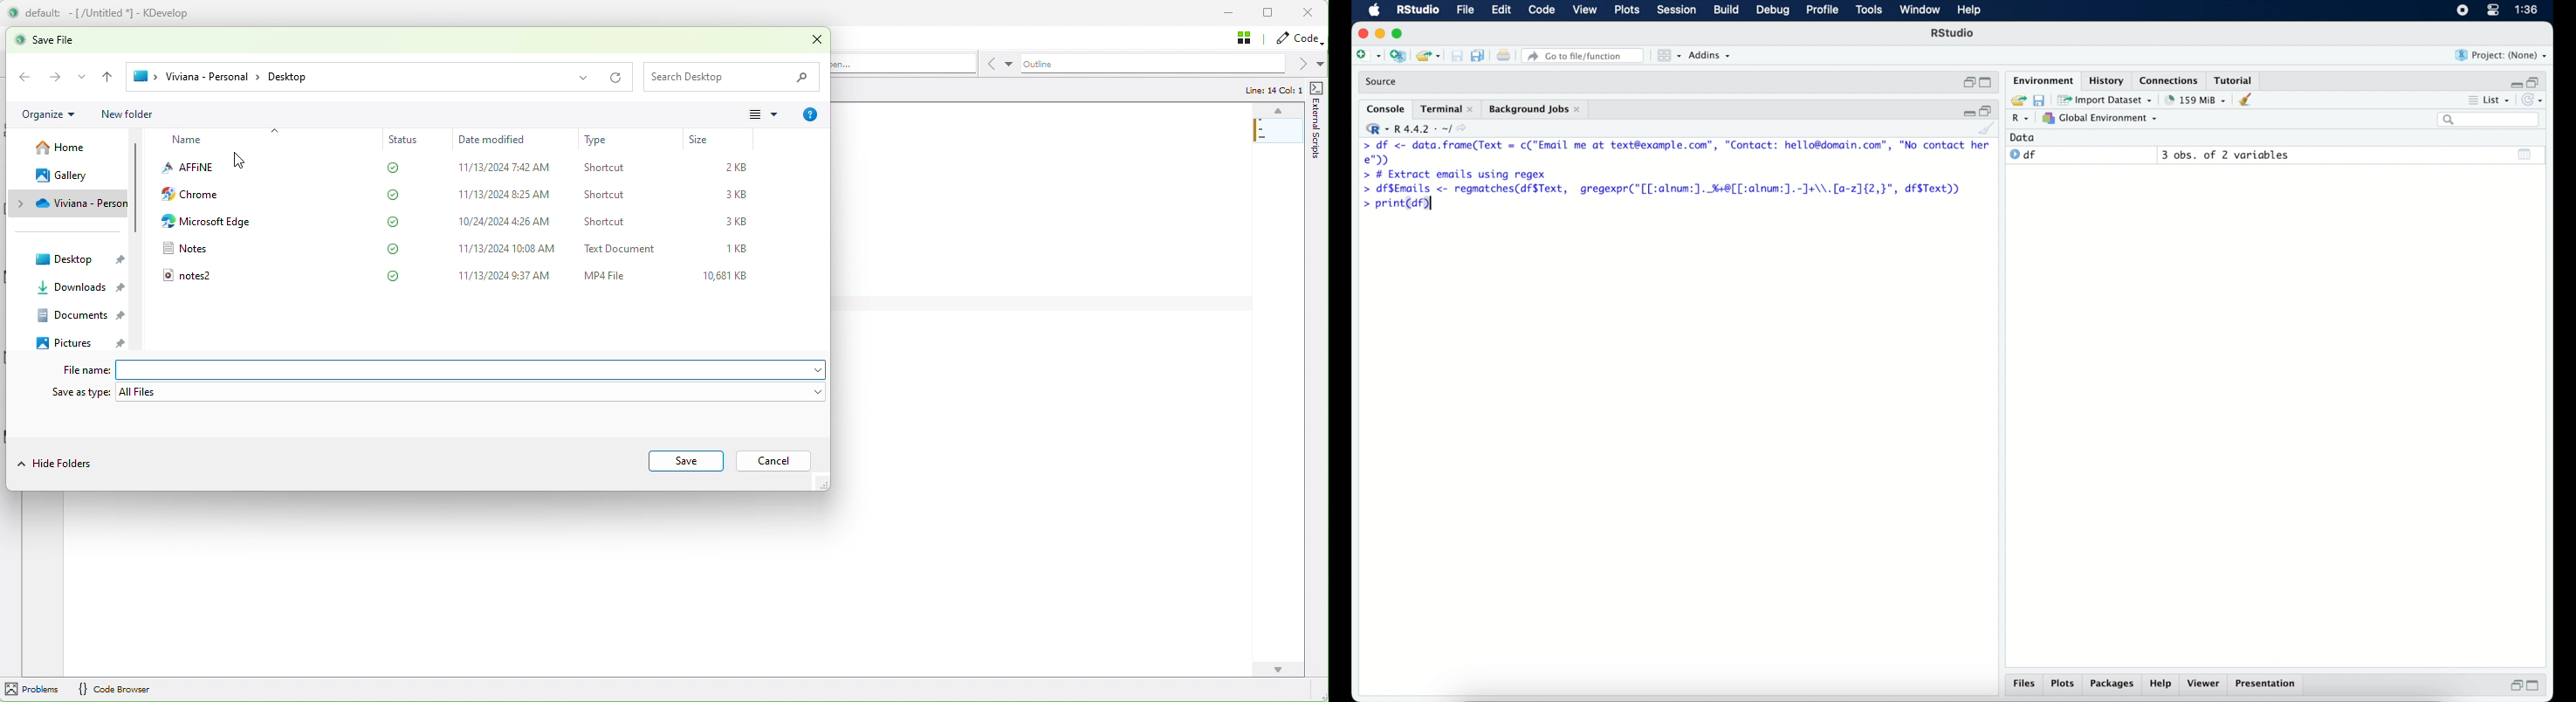 This screenshot has width=2576, height=728. Describe the element at coordinates (2539, 82) in the screenshot. I see `restore down` at that location.